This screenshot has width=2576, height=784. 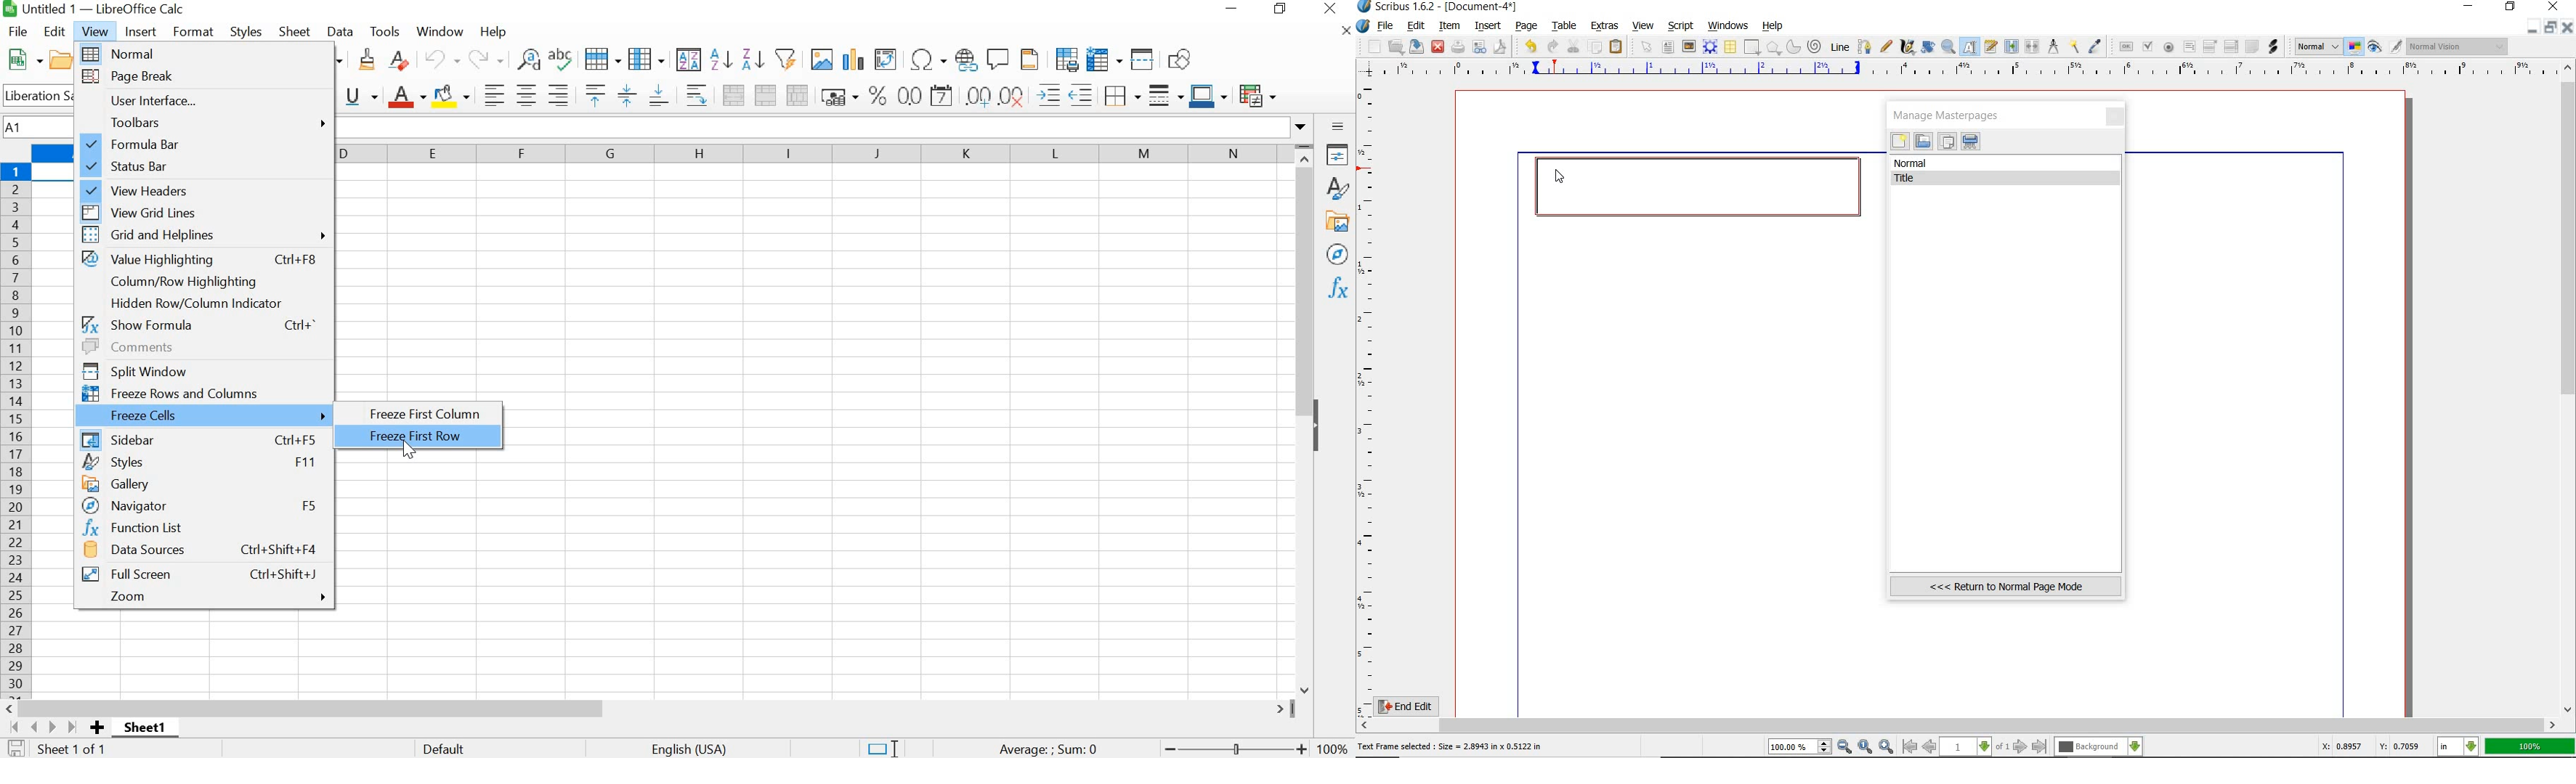 I want to click on link text frames, so click(x=2010, y=46).